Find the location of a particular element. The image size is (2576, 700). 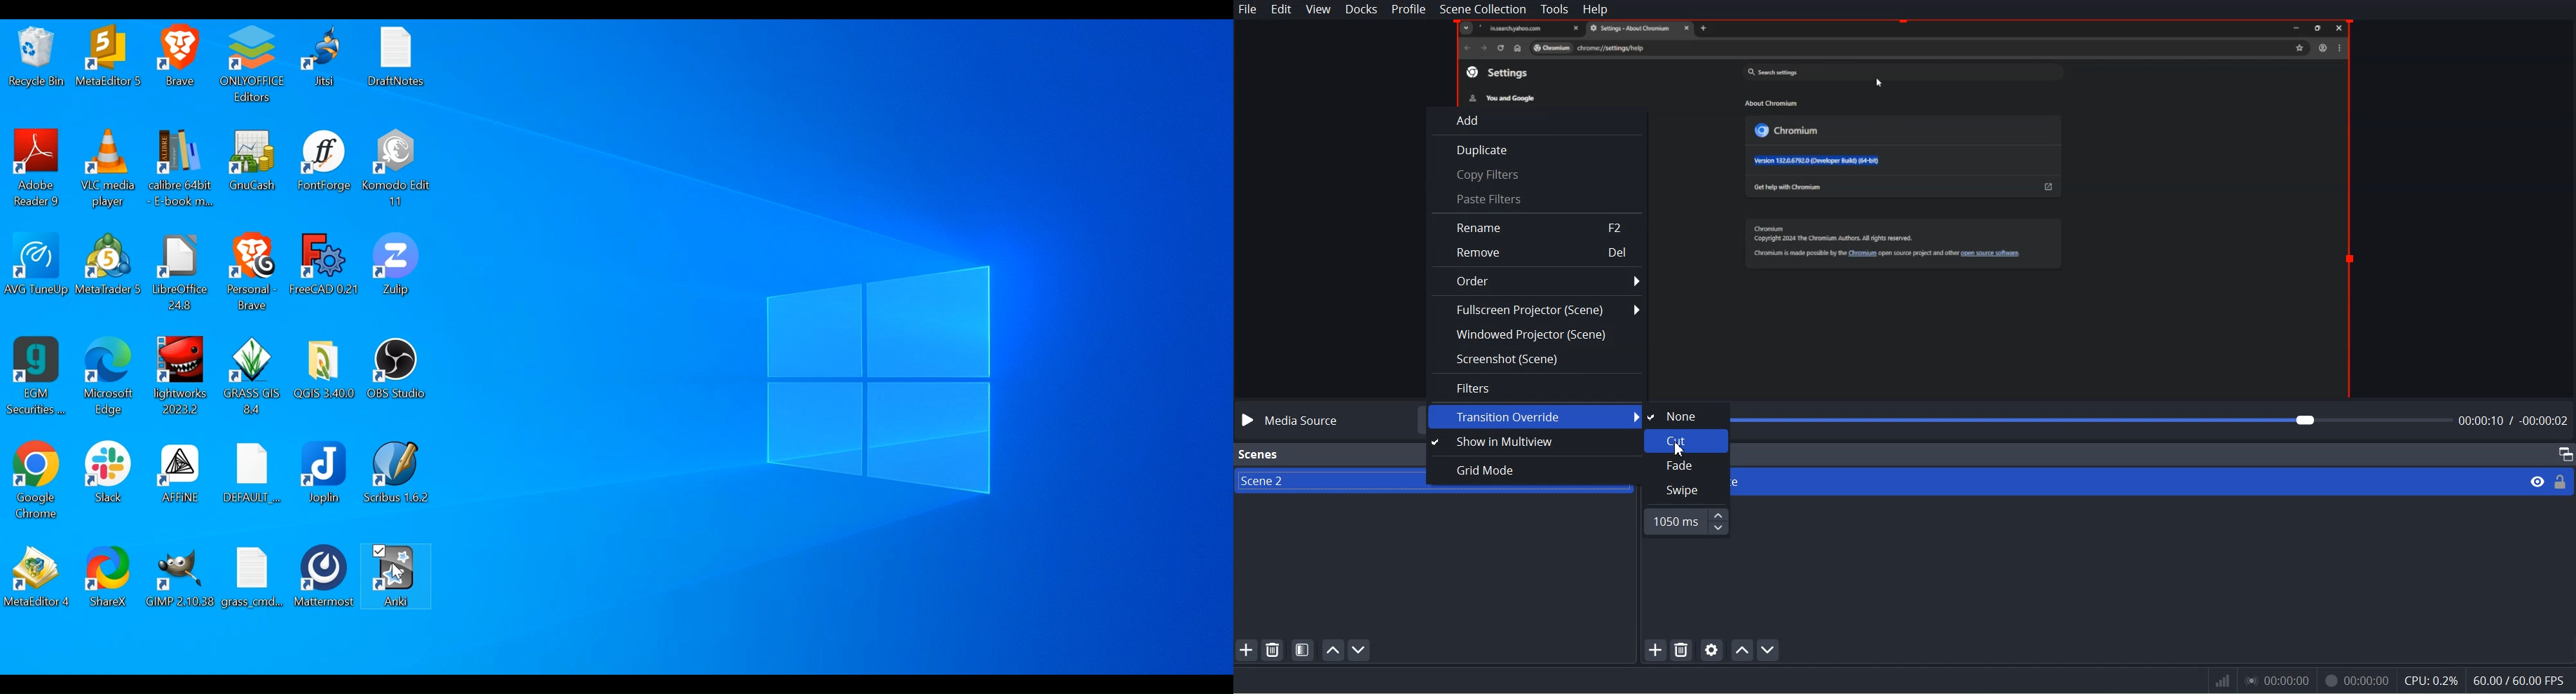

Komodo Edit Desktop icon is located at coordinates (396, 168).